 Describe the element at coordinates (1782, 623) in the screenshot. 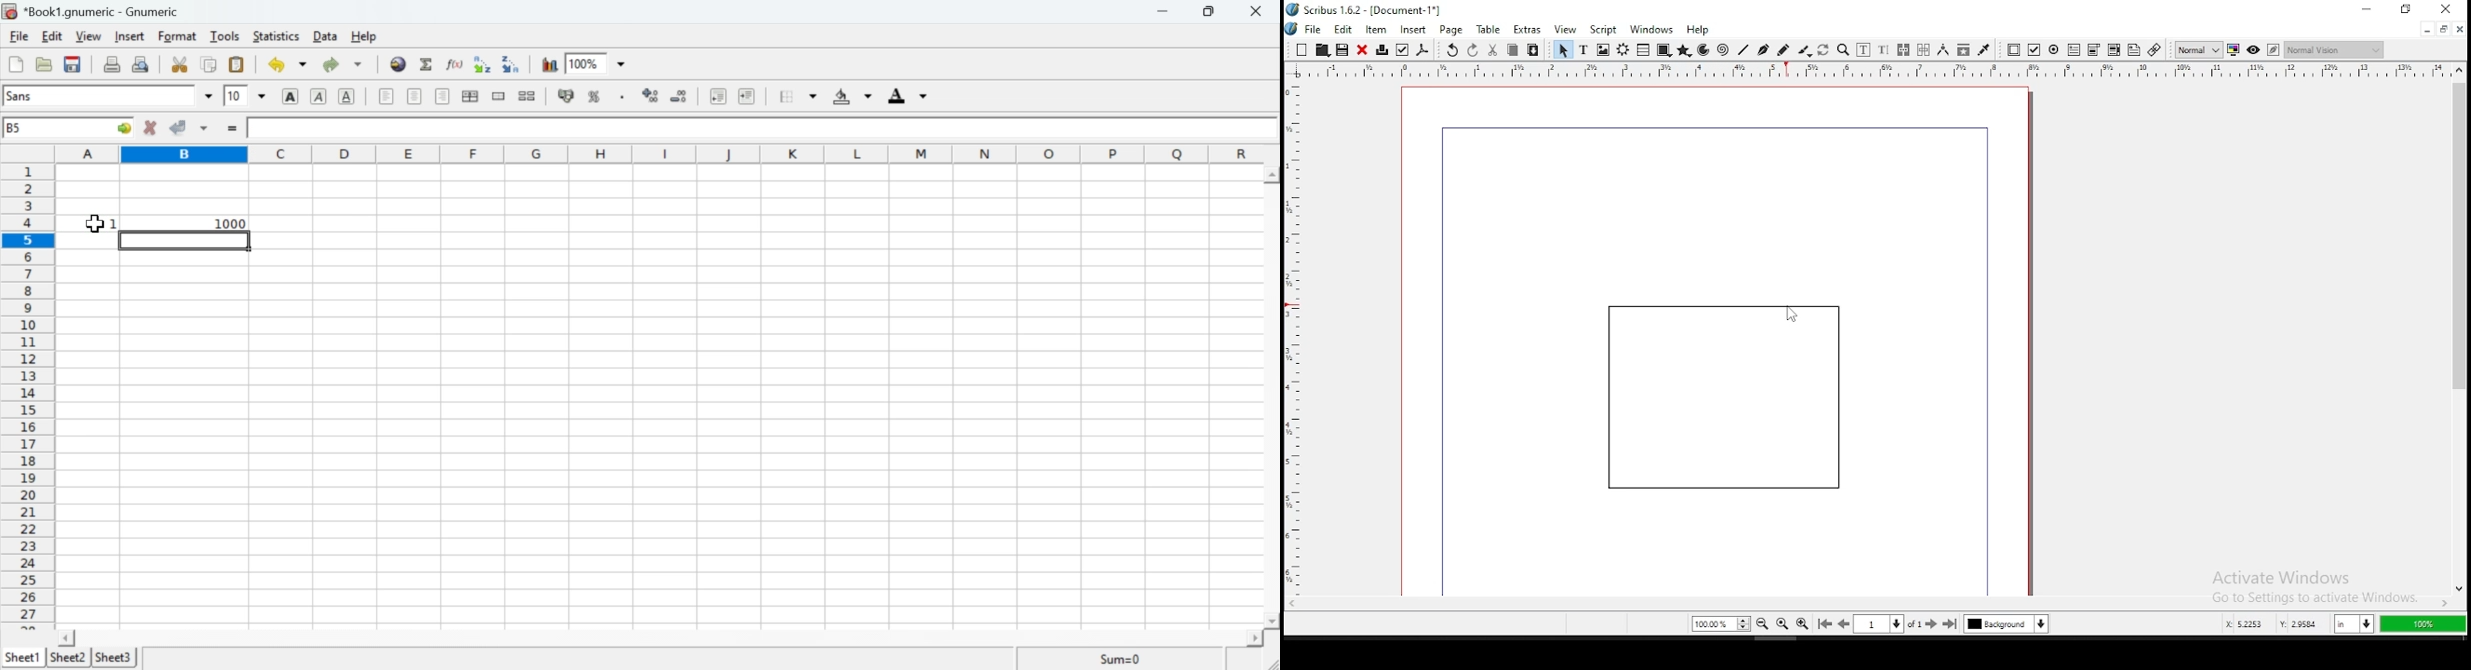

I see `zoom 100%` at that location.